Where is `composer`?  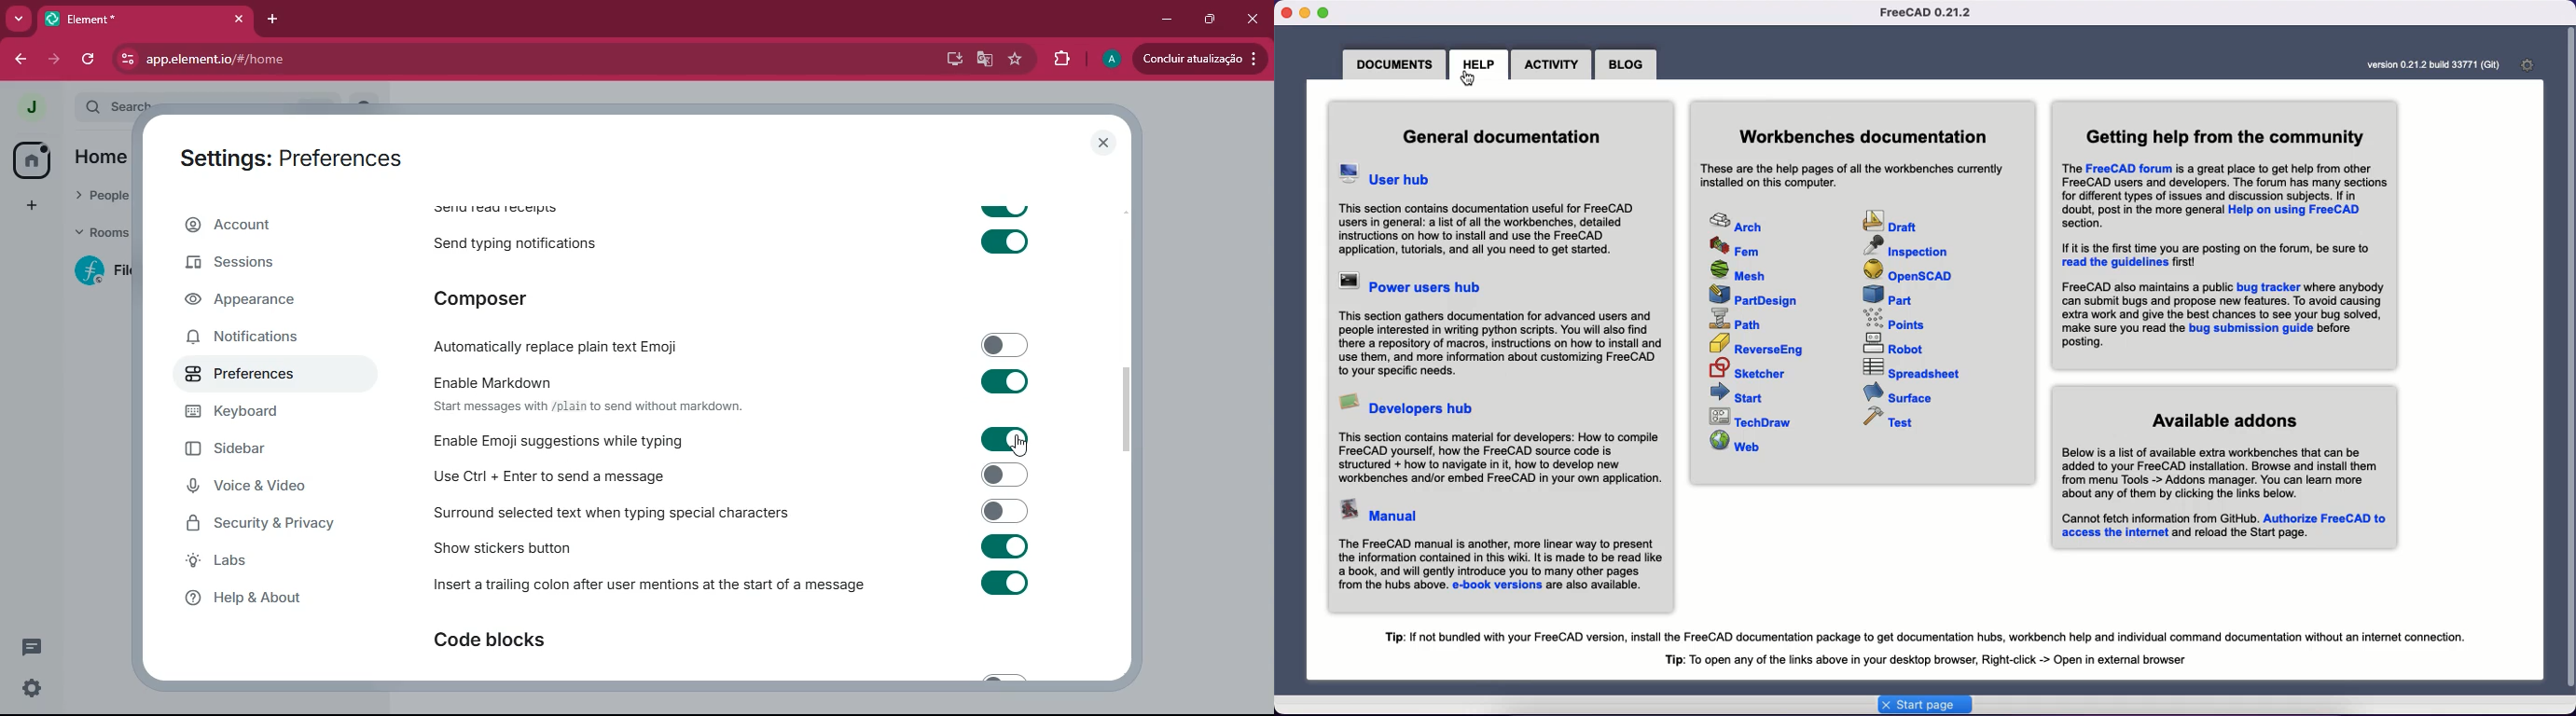 composer is located at coordinates (525, 297).